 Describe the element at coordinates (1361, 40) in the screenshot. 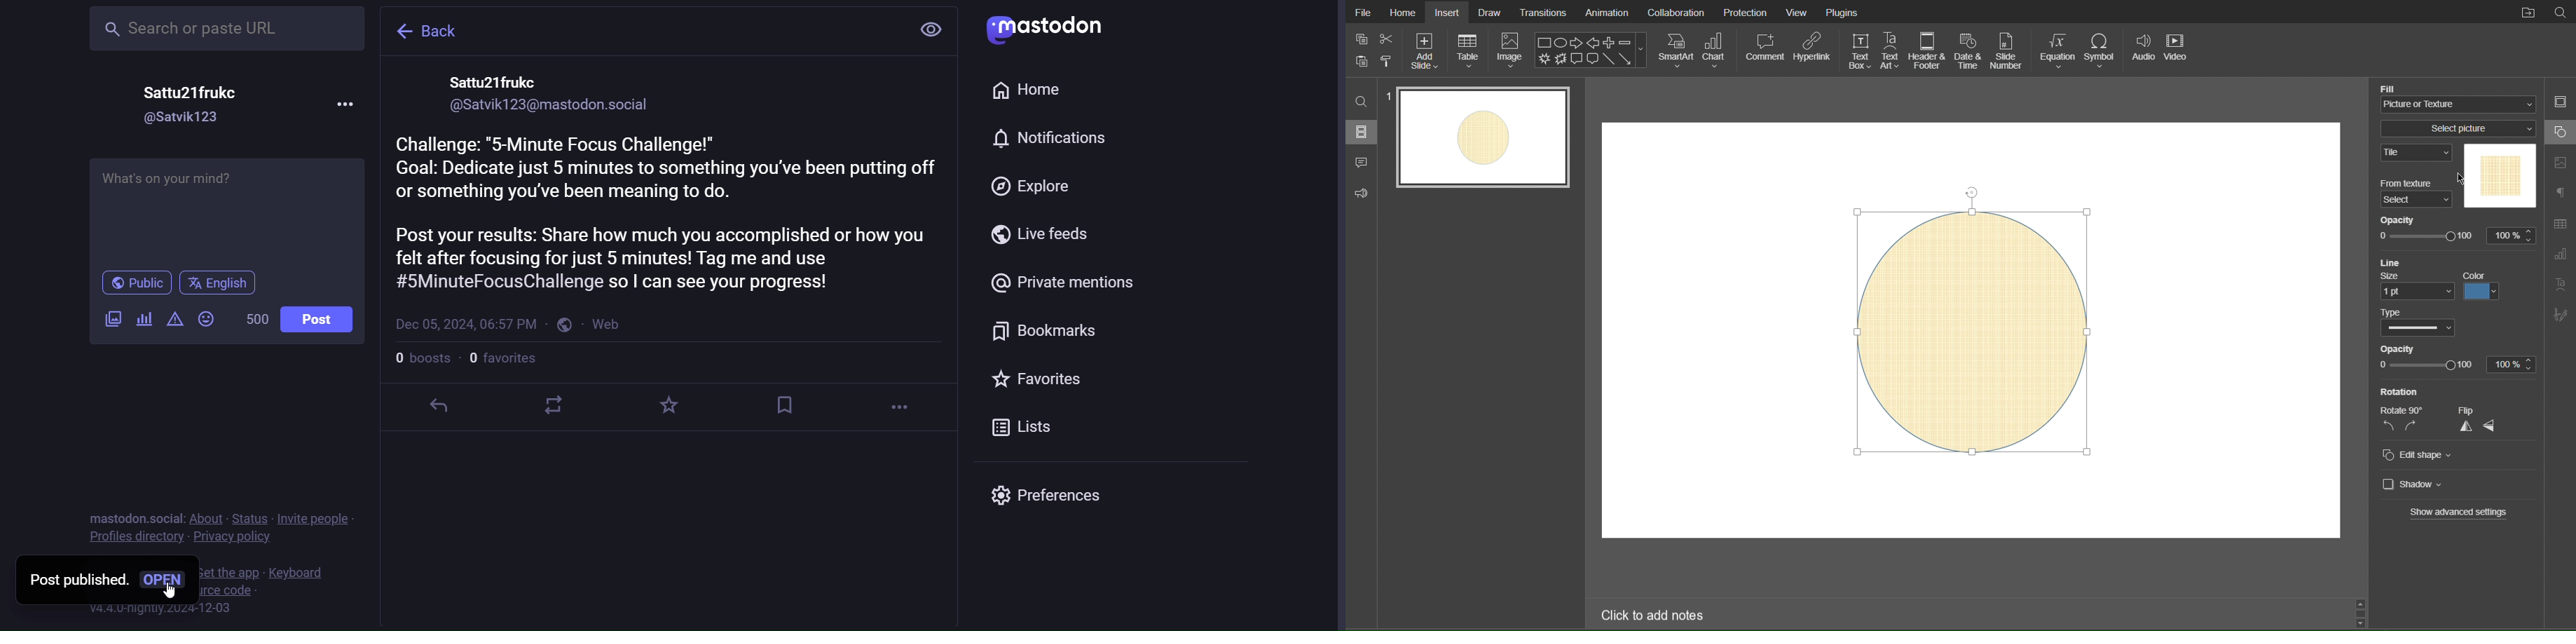

I see `copy` at that location.